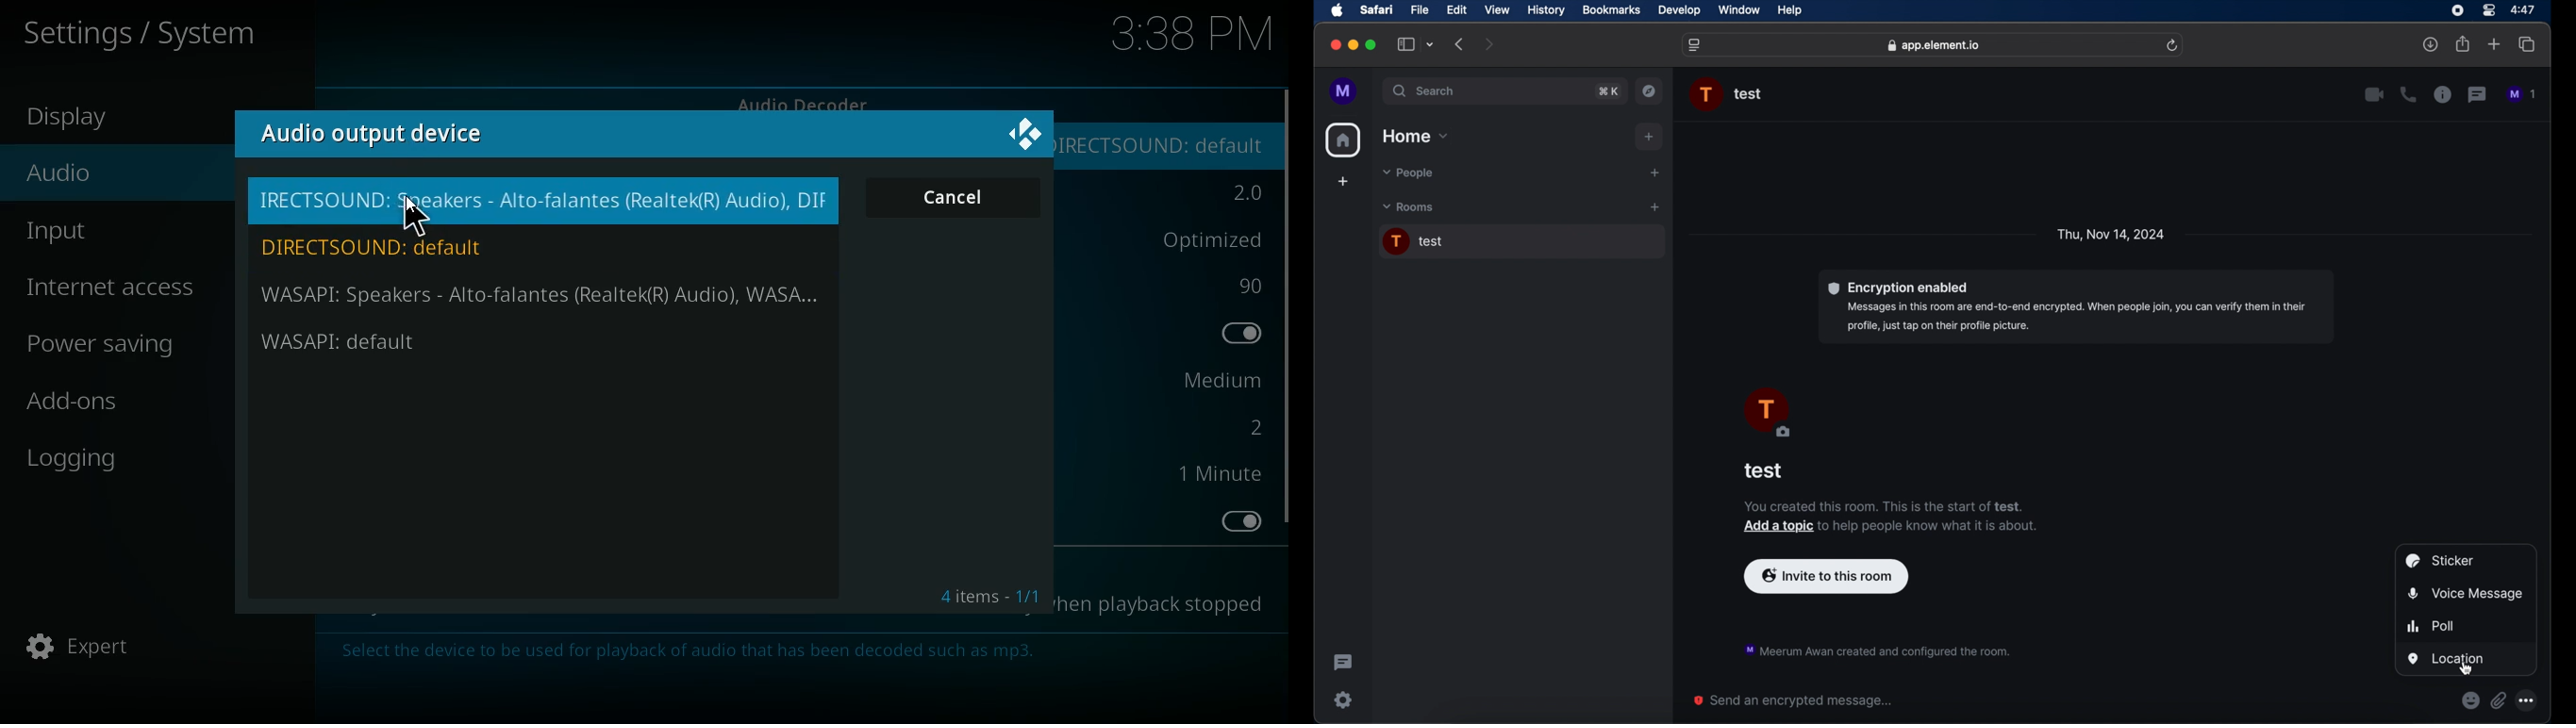 Image resolution: width=2576 pixels, height=728 pixels. What do you see at coordinates (2111, 233) in the screenshot?
I see `date and day` at bounding box center [2111, 233].